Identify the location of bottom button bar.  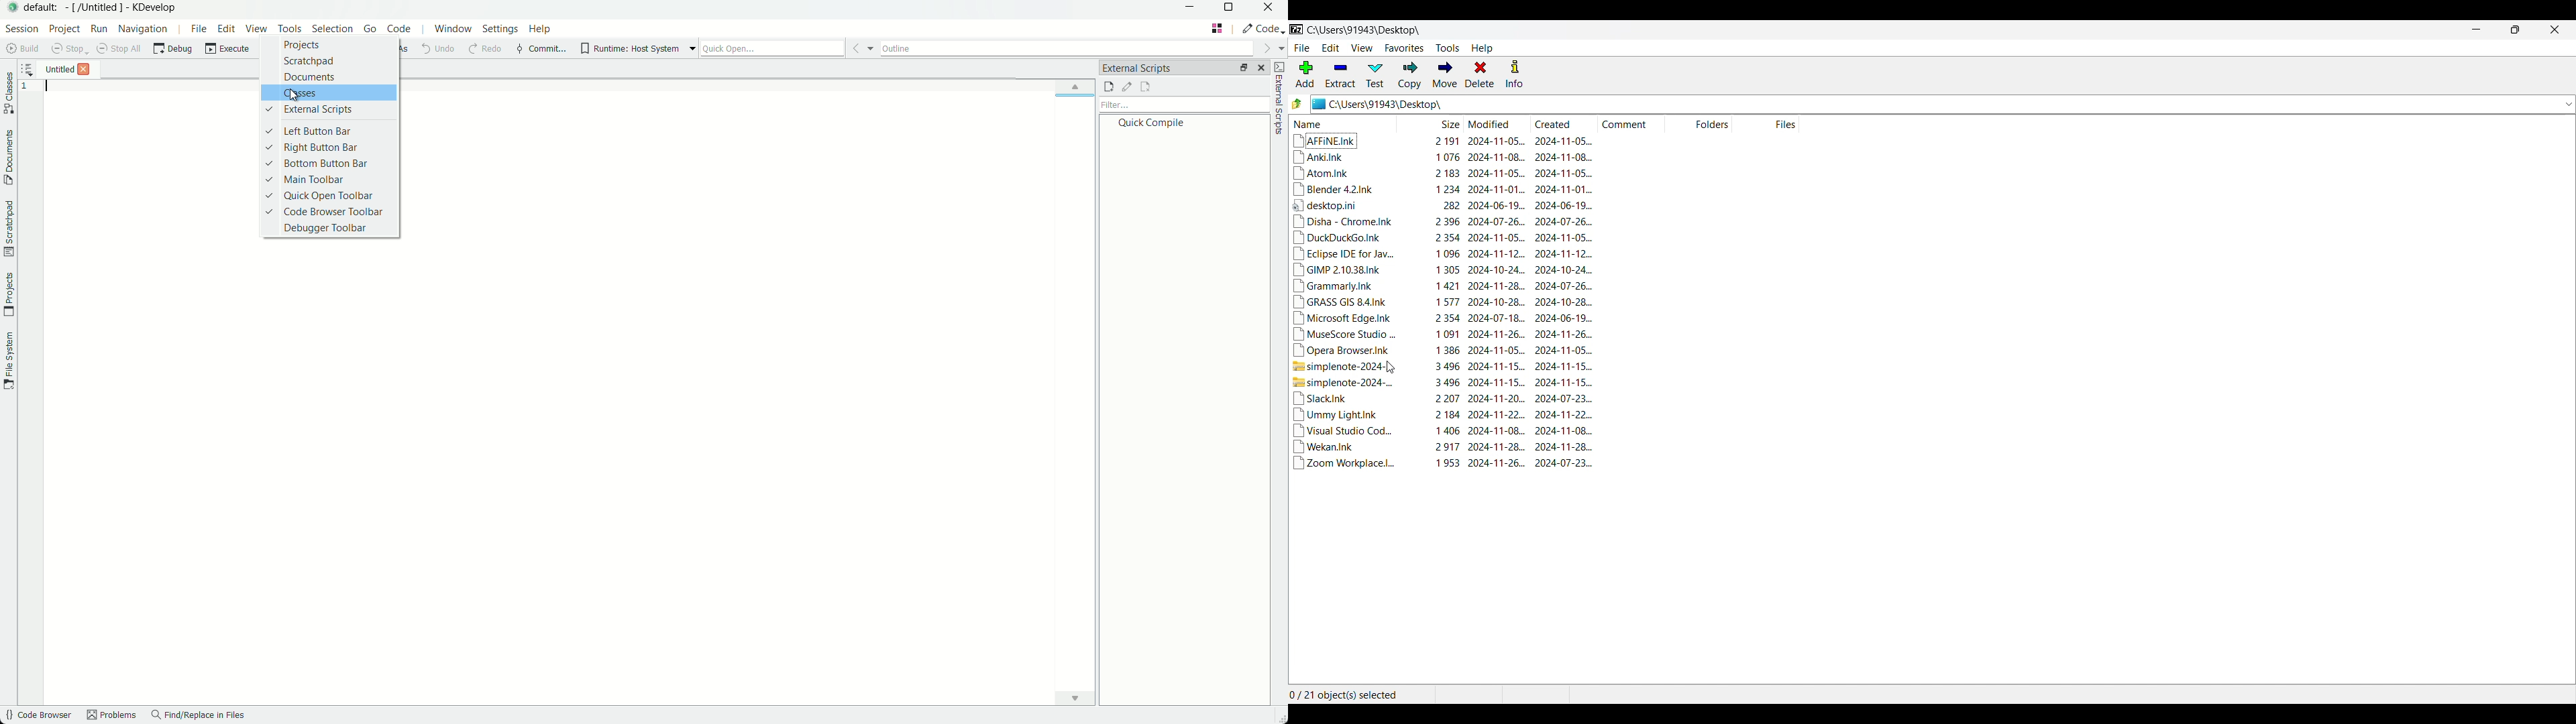
(329, 164).